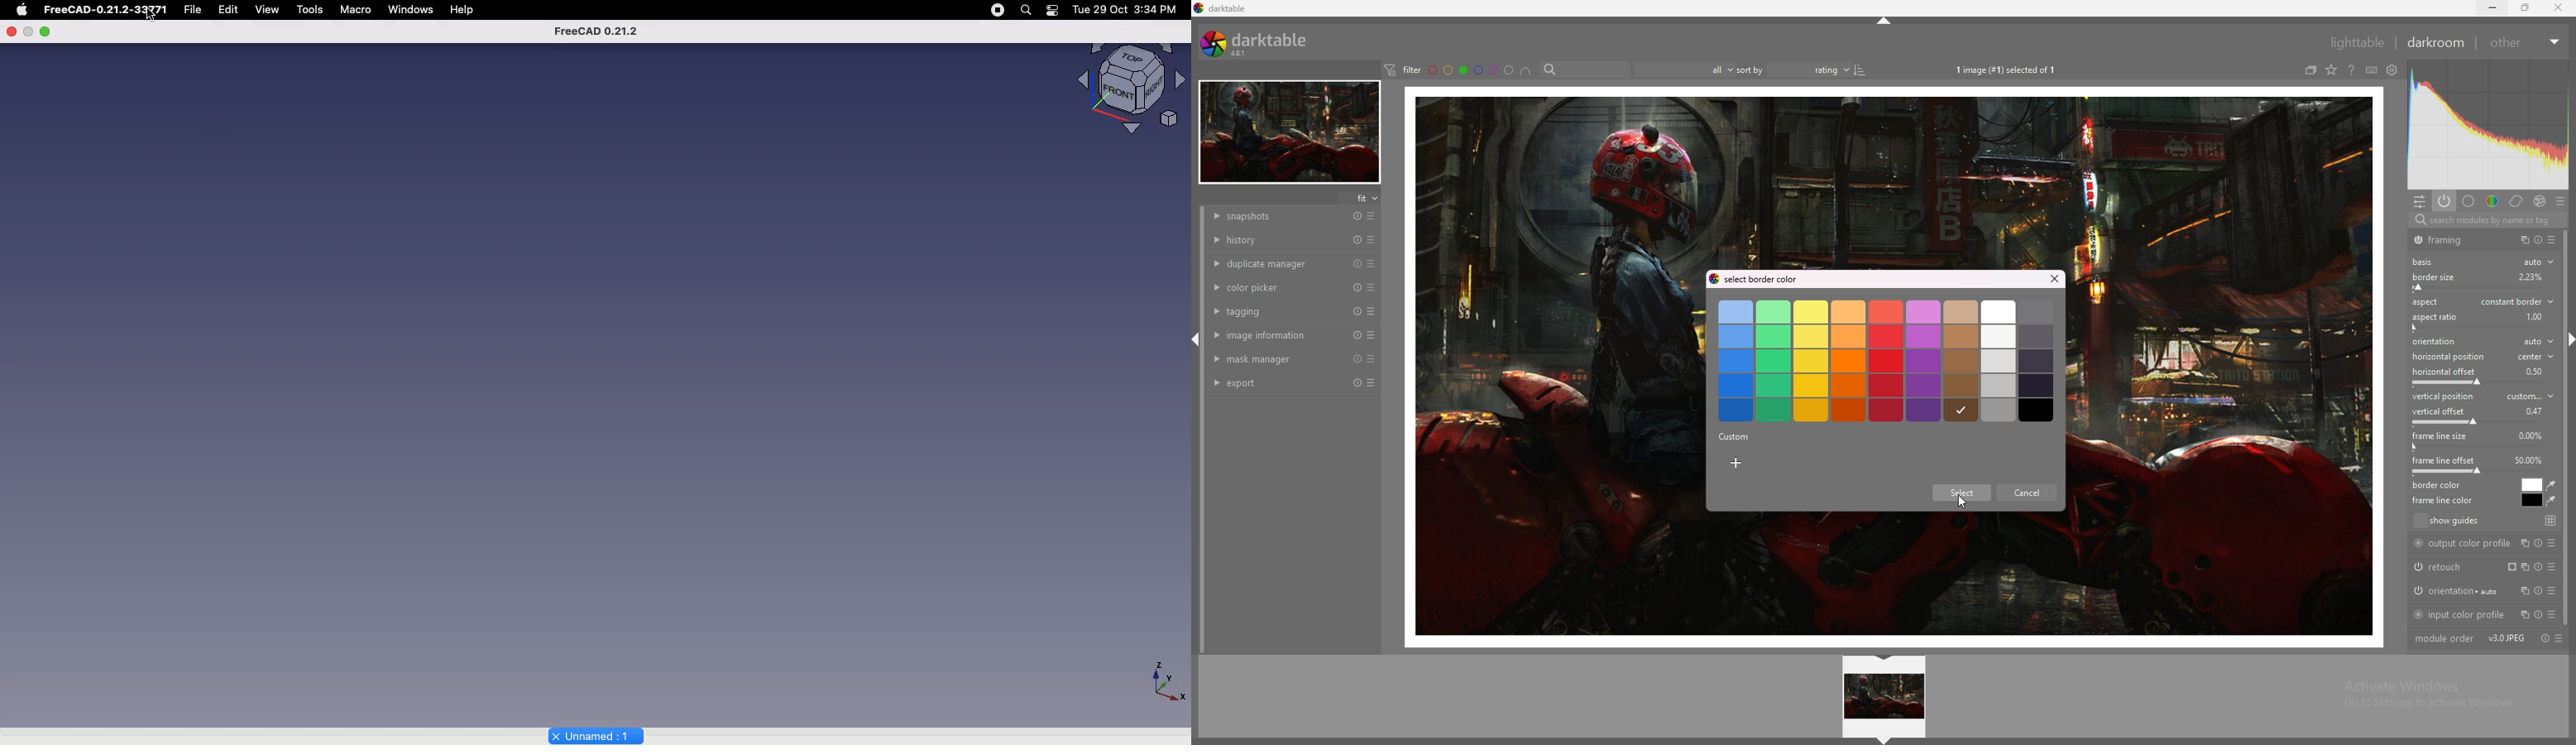  What do you see at coordinates (2311, 71) in the screenshot?
I see `collapse grouped images` at bounding box center [2311, 71].